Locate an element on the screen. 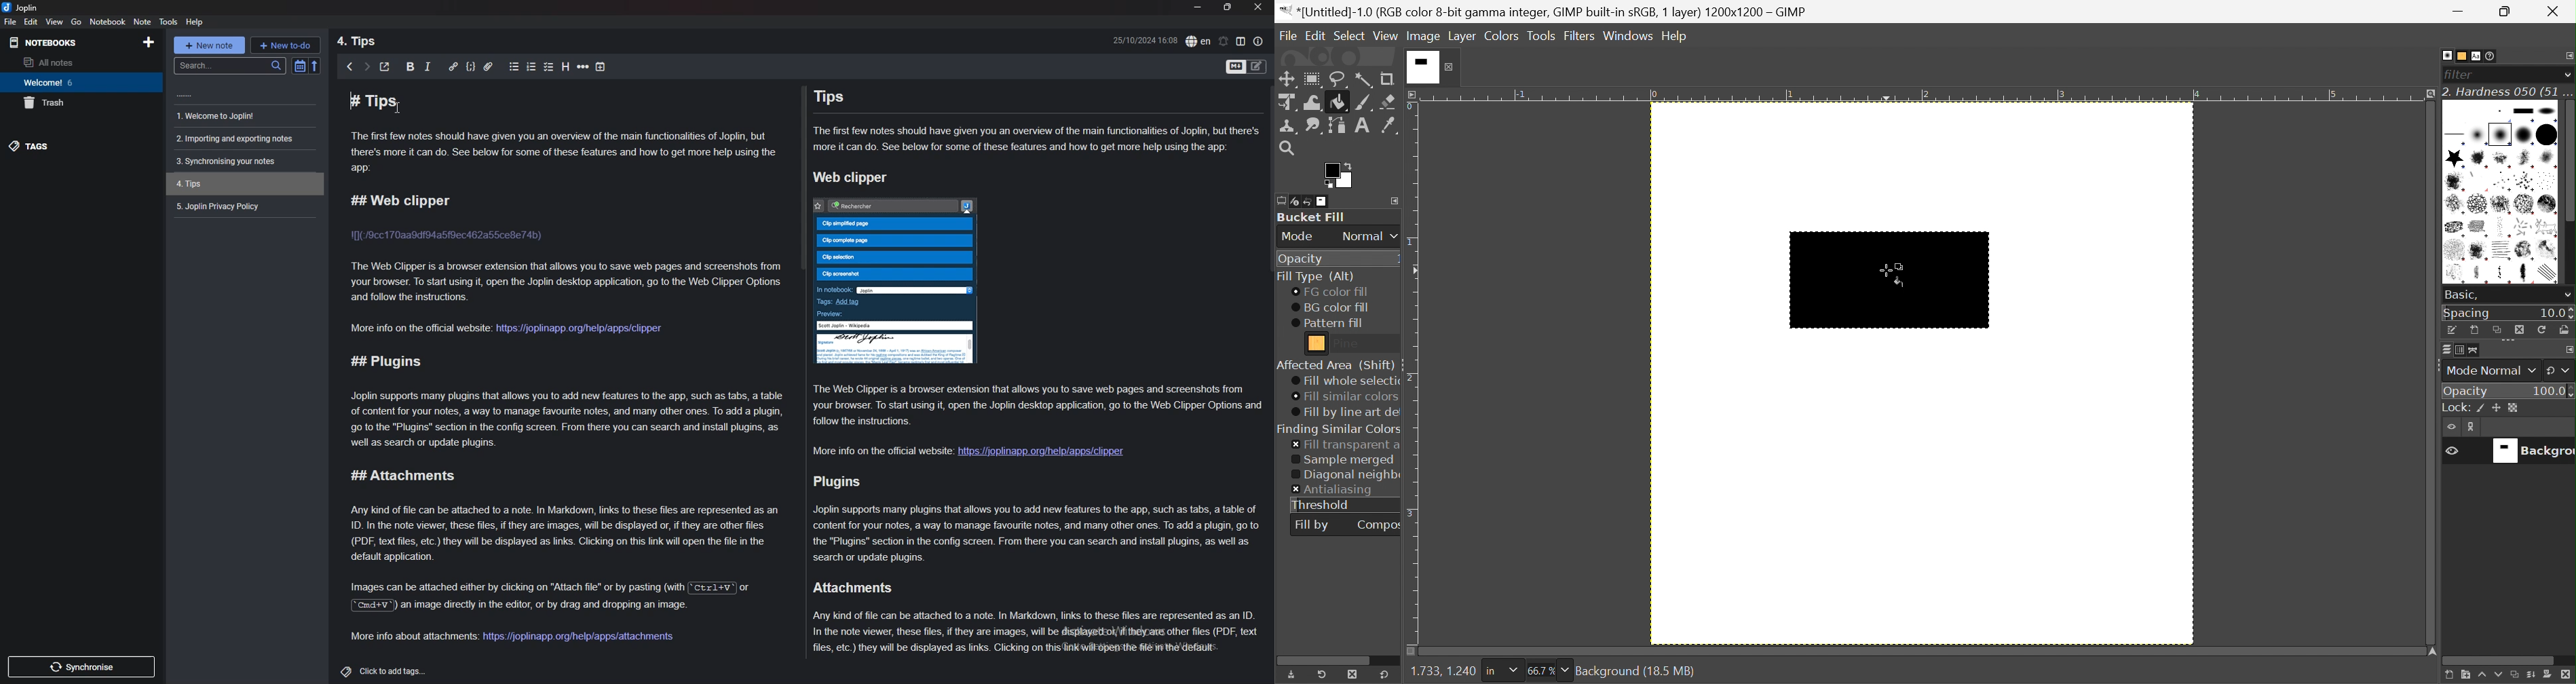 The height and width of the screenshot is (700, 2576). Font is located at coordinates (2477, 57).